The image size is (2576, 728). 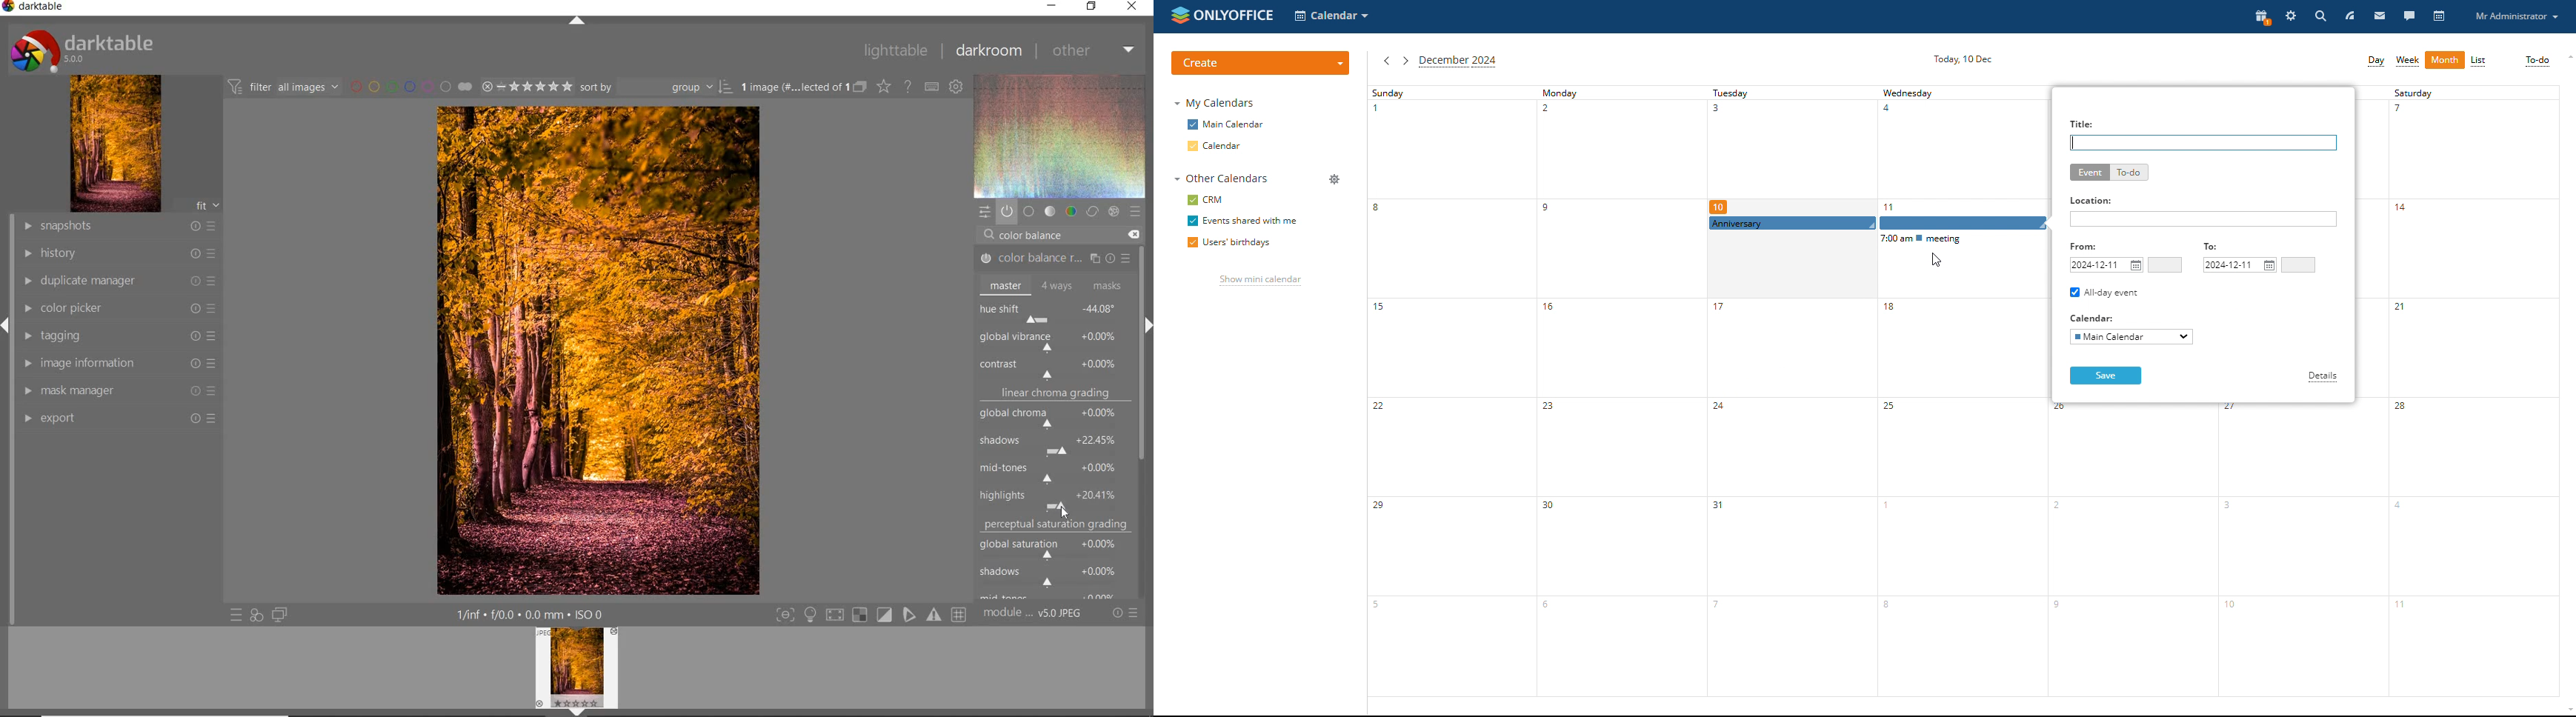 What do you see at coordinates (598, 352) in the screenshot?
I see ` a subtle split-tone effect for highlights and shadows added` at bounding box center [598, 352].